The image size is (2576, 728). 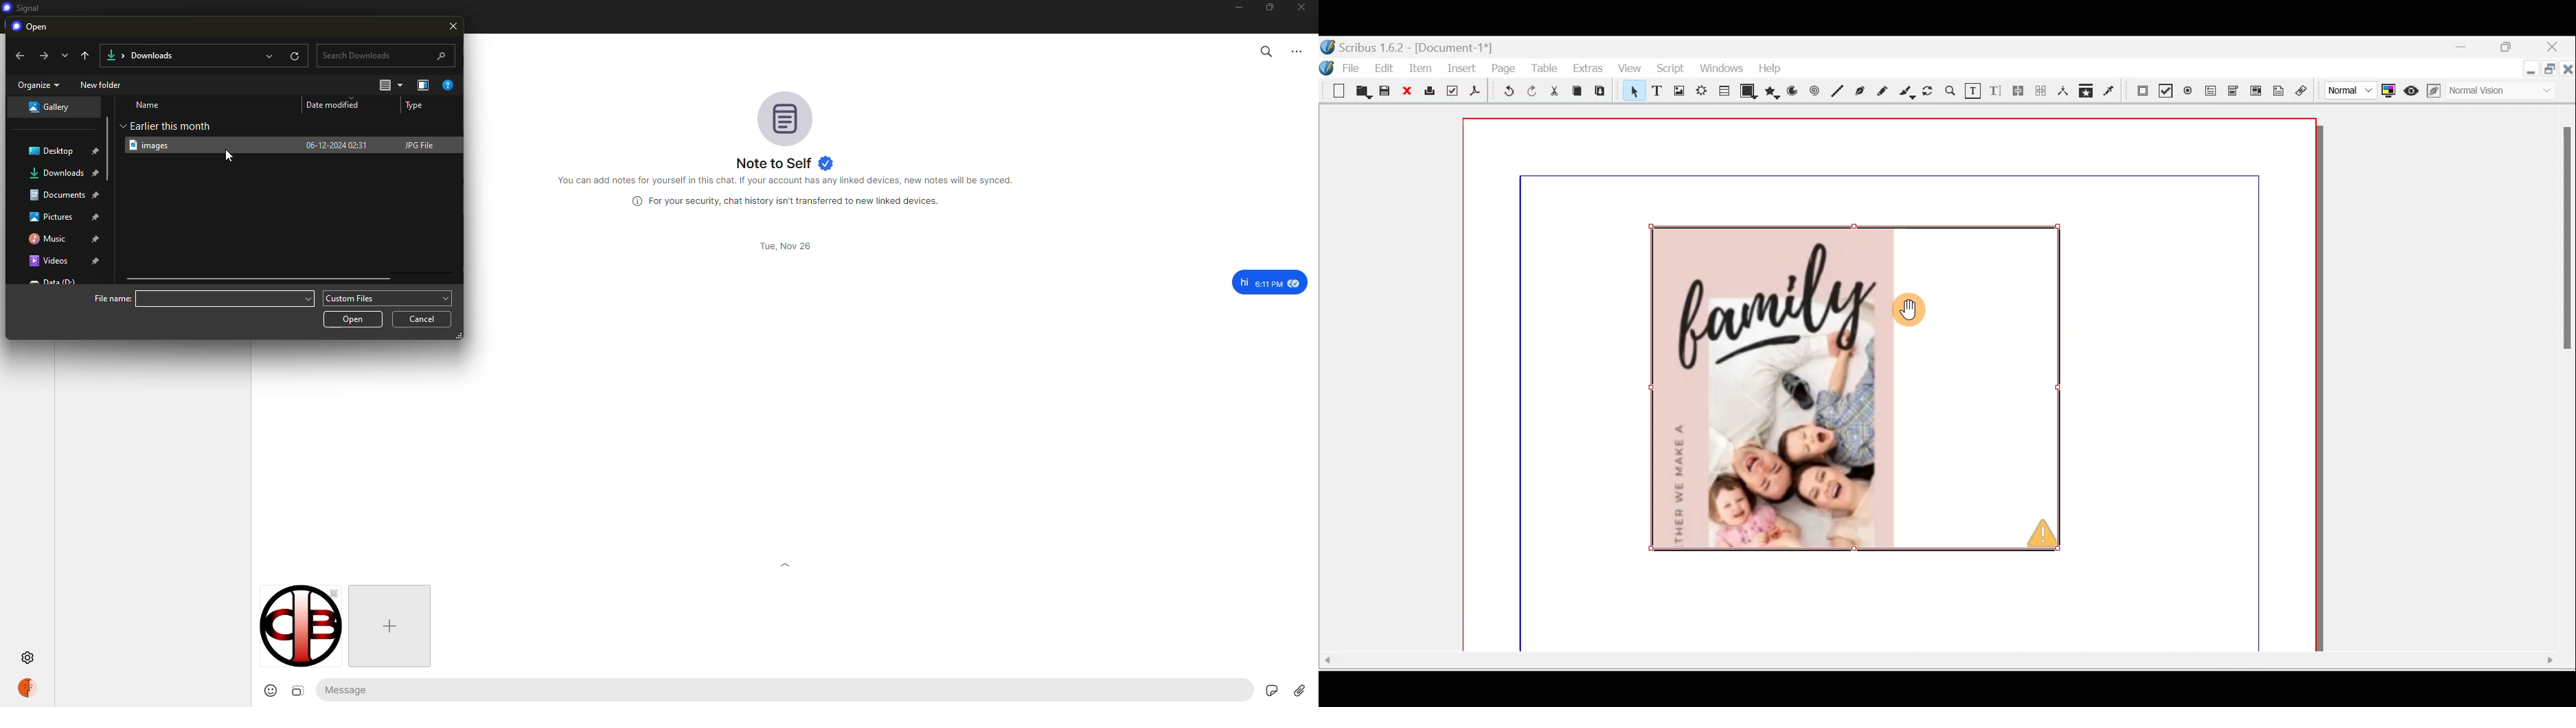 What do you see at coordinates (1419, 67) in the screenshot?
I see `Item` at bounding box center [1419, 67].